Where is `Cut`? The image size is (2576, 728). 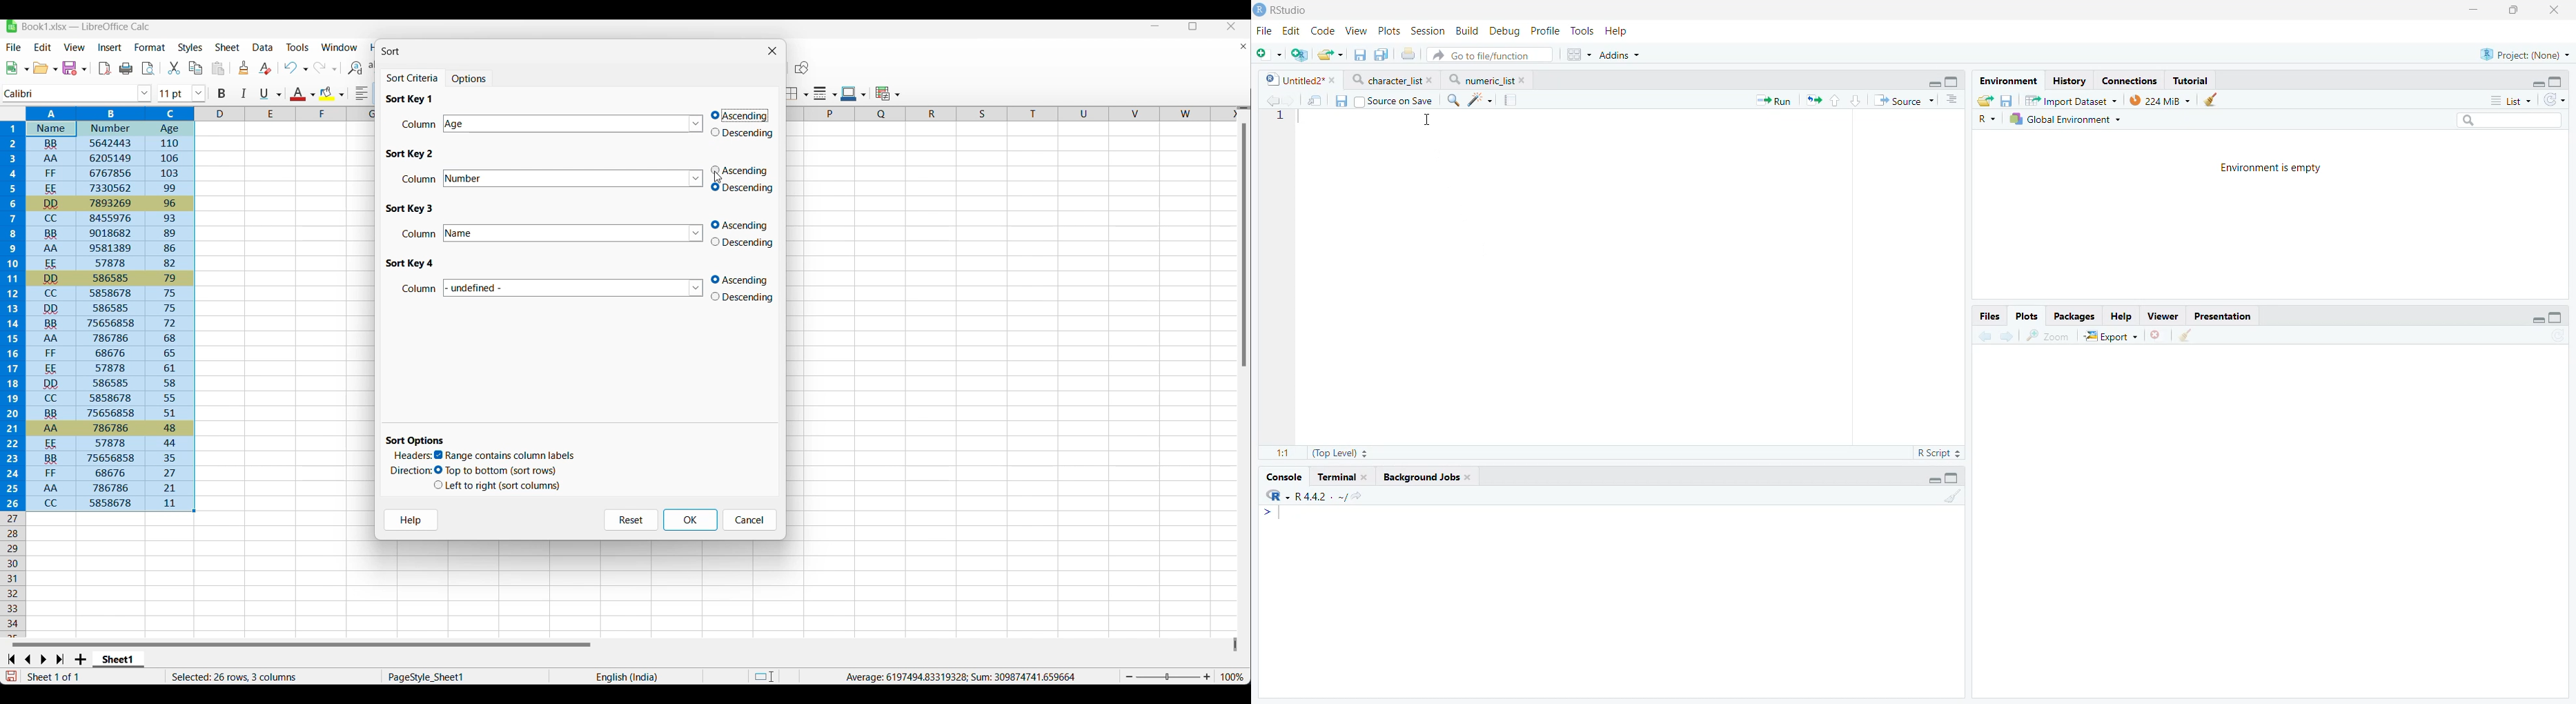
Cut is located at coordinates (174, 68).